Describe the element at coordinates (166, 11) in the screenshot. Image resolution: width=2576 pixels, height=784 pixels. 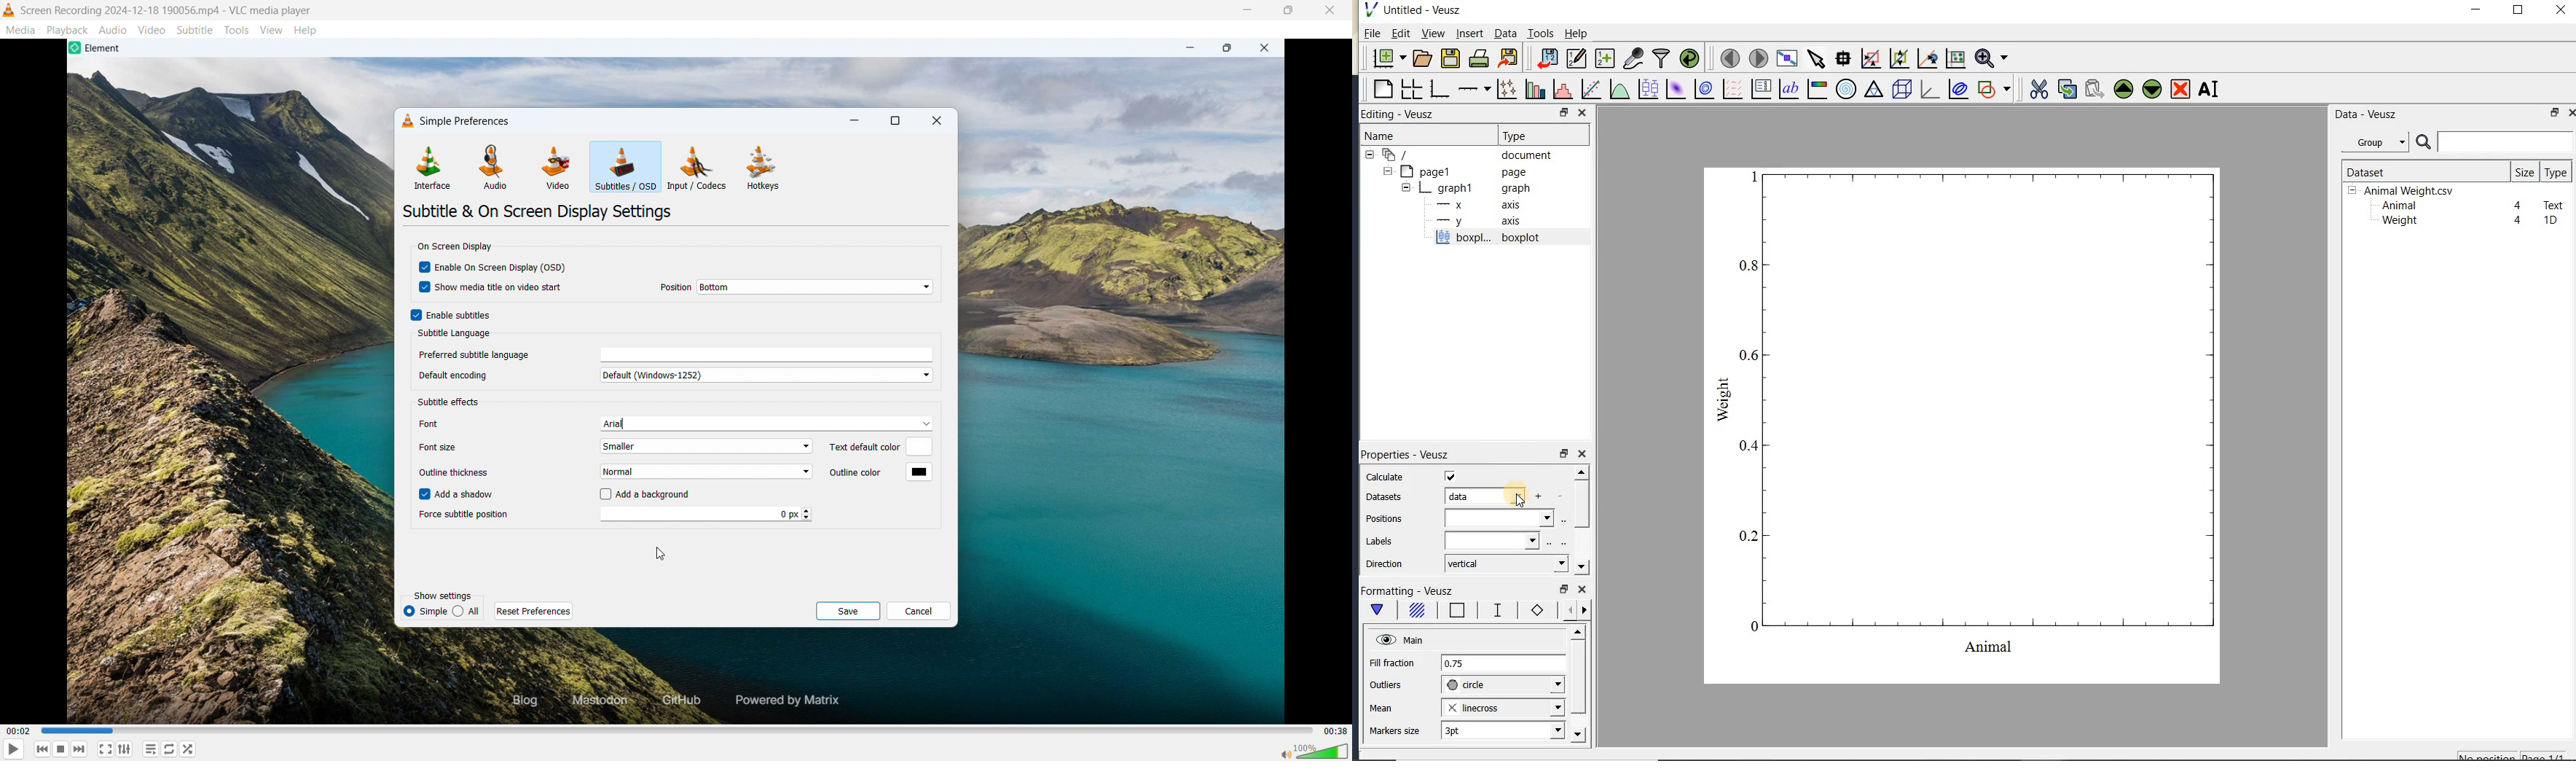
I see `file name` at that location.